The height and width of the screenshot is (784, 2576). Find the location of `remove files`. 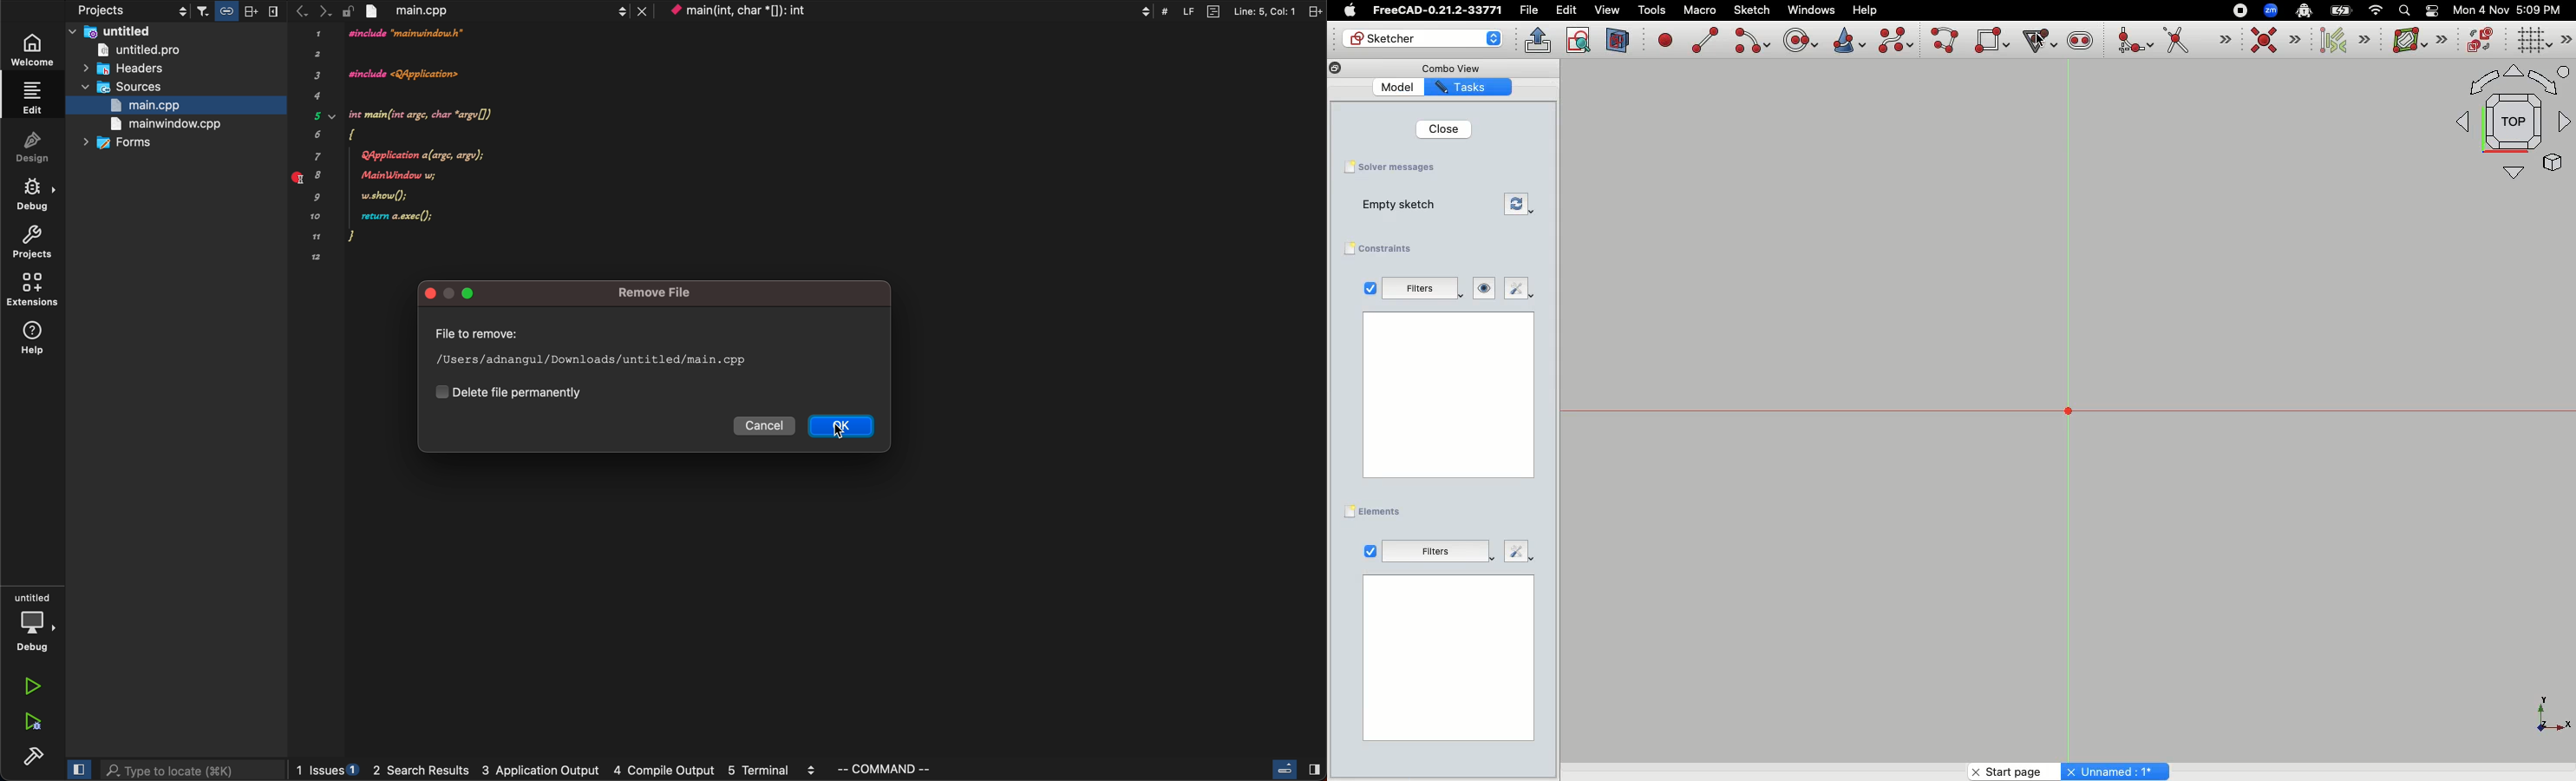

remove files is located at coordinates (667, 294).